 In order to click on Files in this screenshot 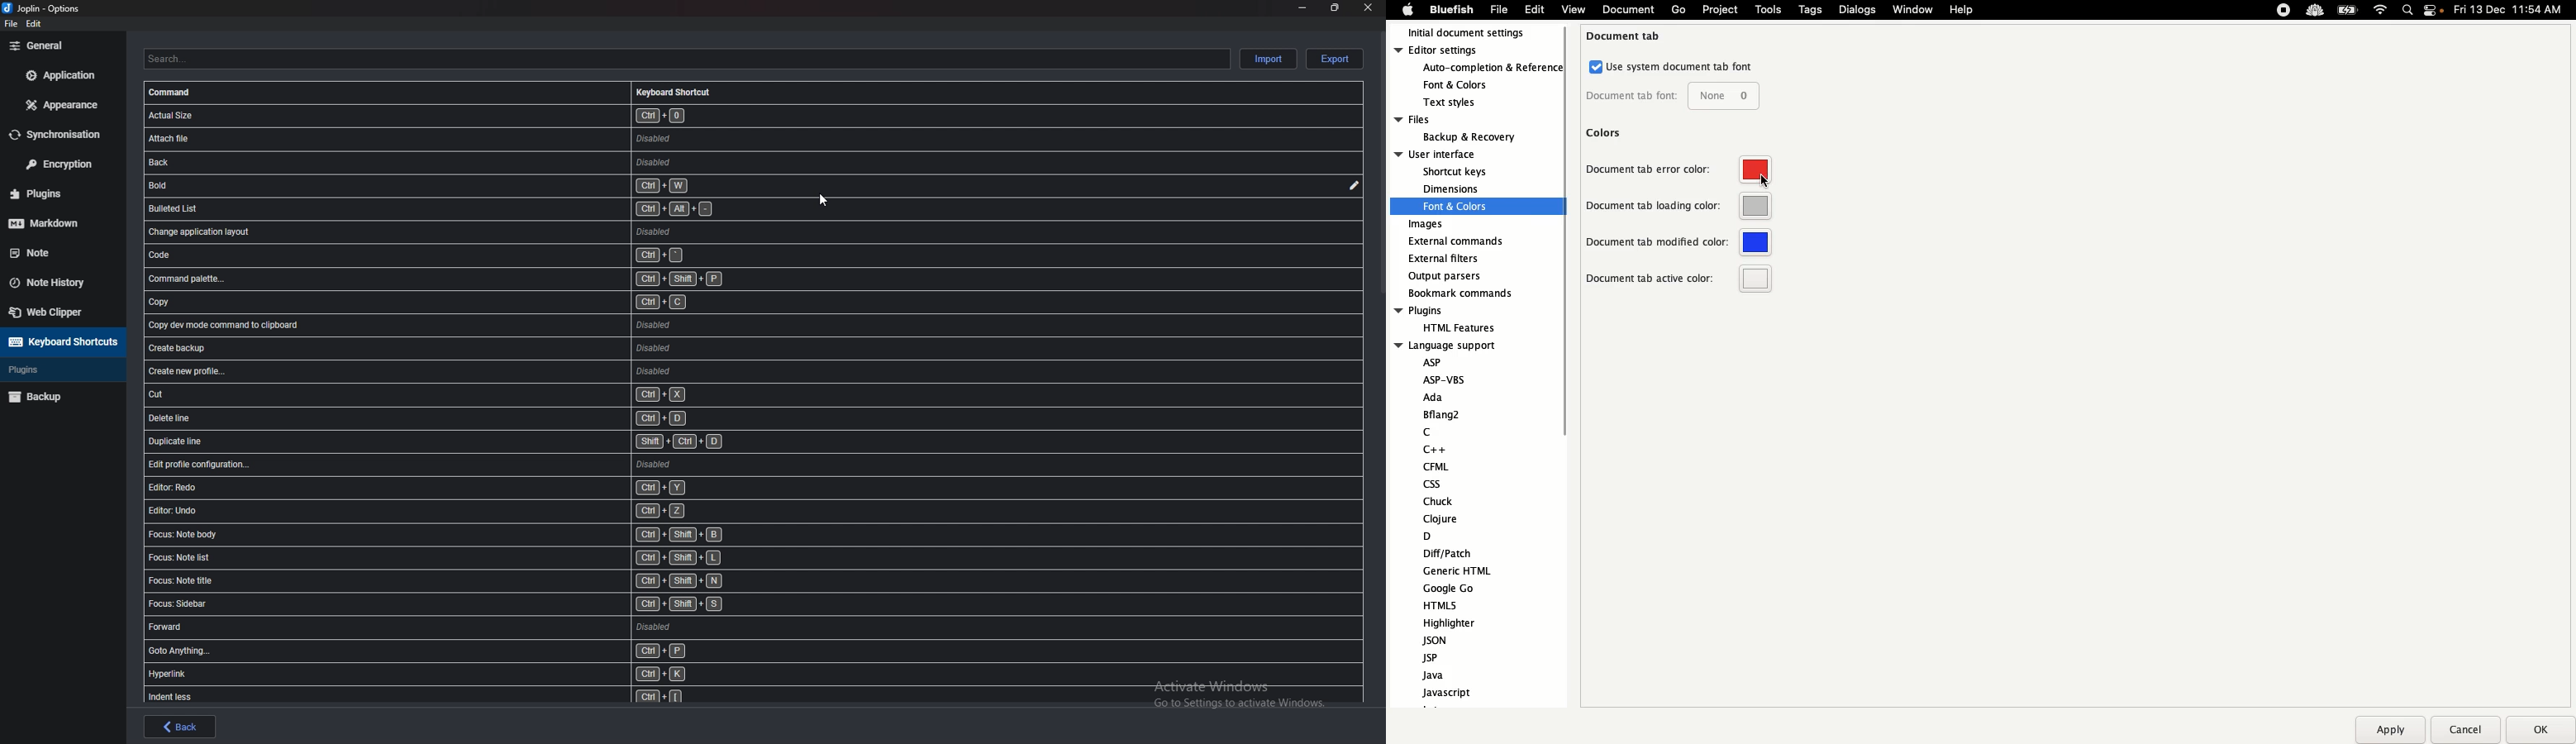, I will do `click(1456, 119)`.